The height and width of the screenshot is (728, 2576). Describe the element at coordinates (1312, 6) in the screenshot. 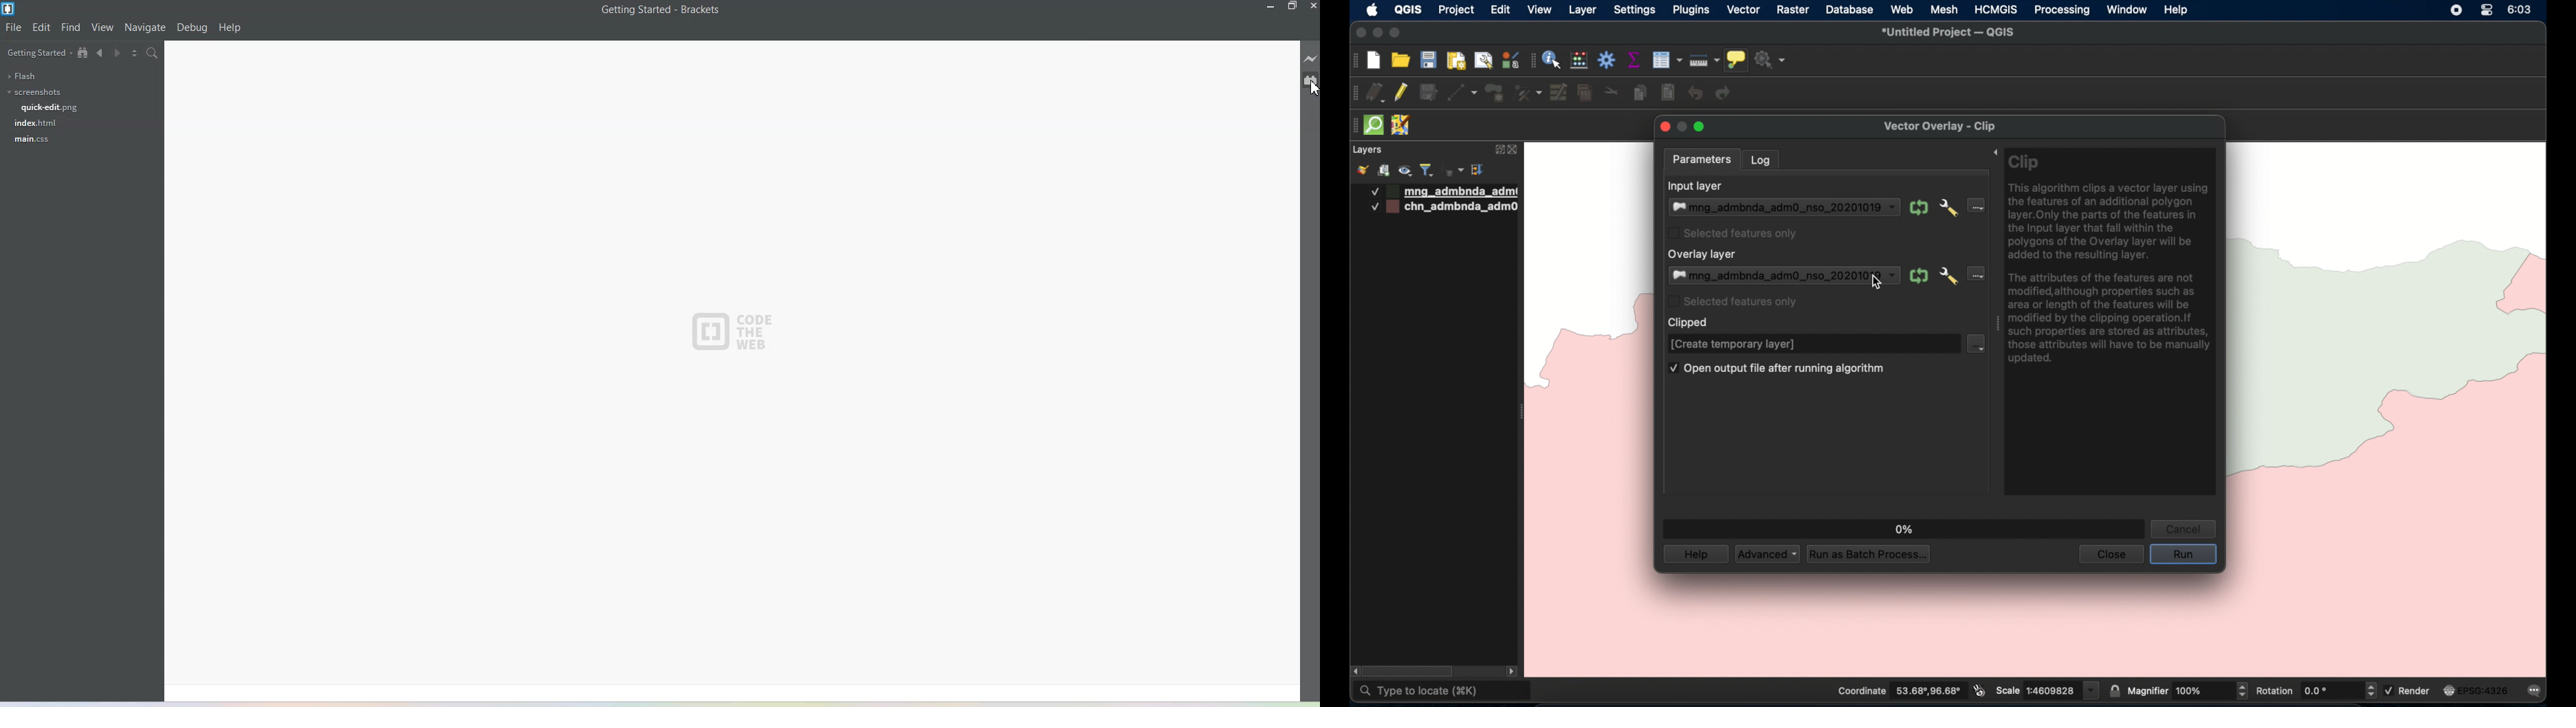

I see `Close` at that location.